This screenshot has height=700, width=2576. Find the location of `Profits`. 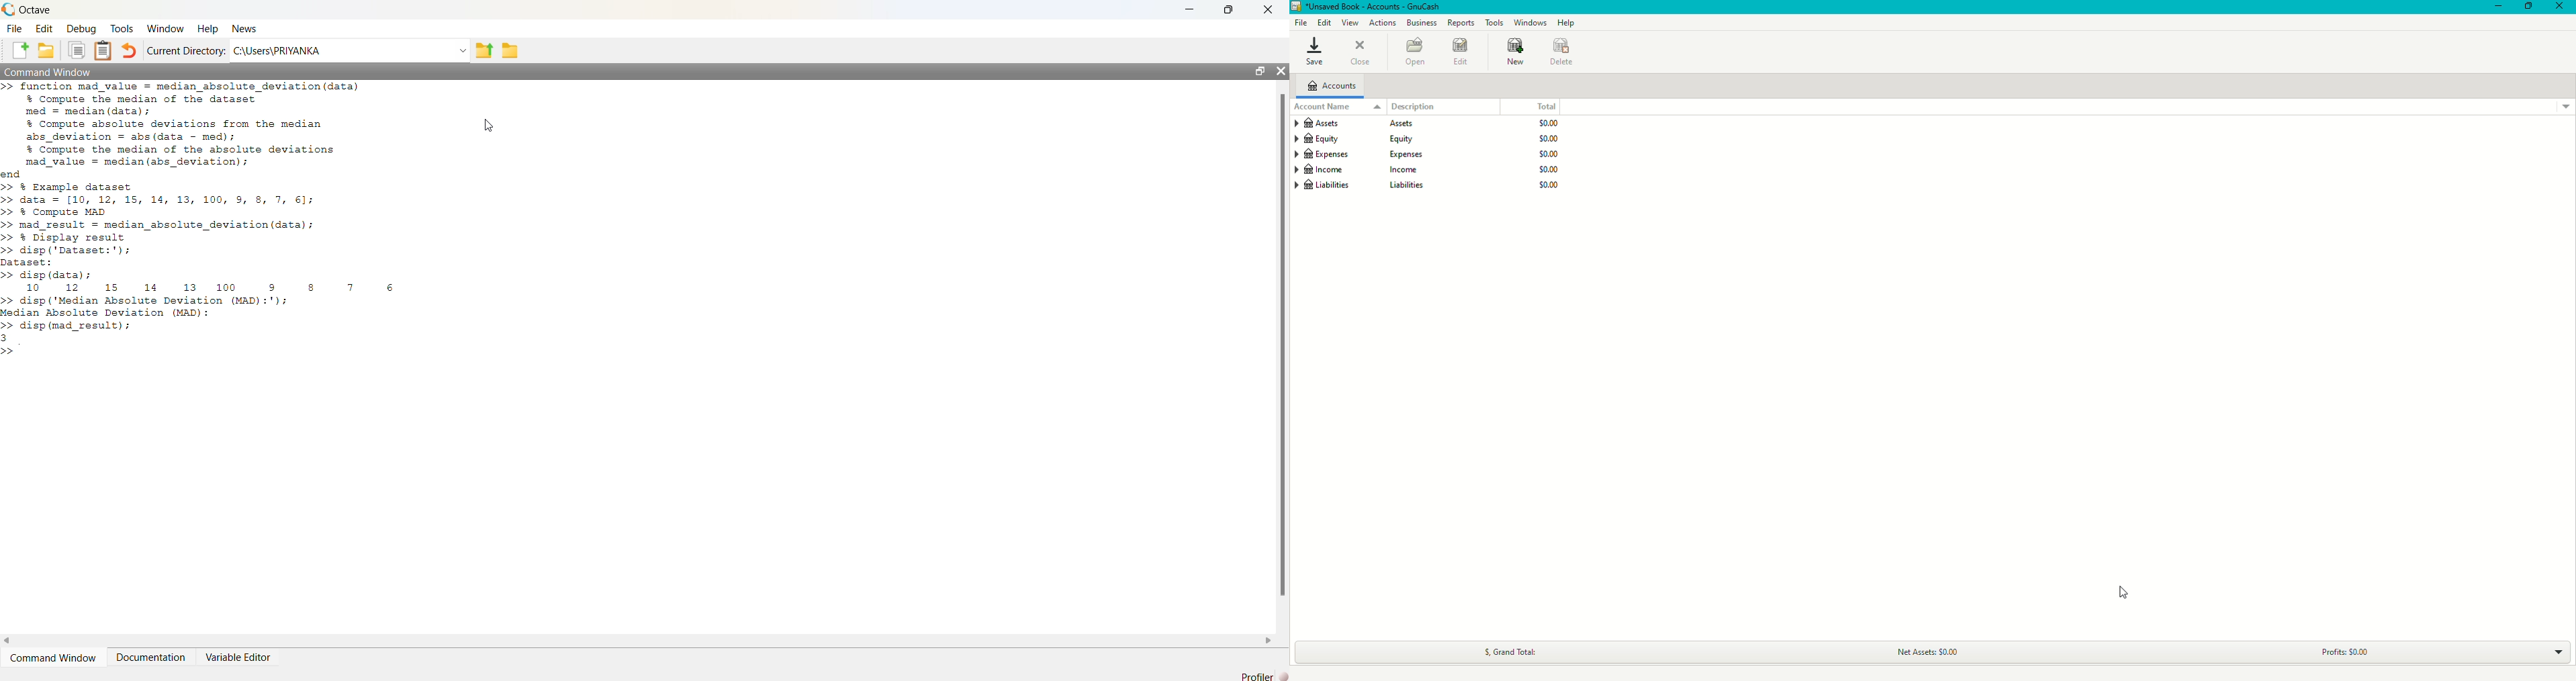

Profits is located at coordinates (2342, 648).